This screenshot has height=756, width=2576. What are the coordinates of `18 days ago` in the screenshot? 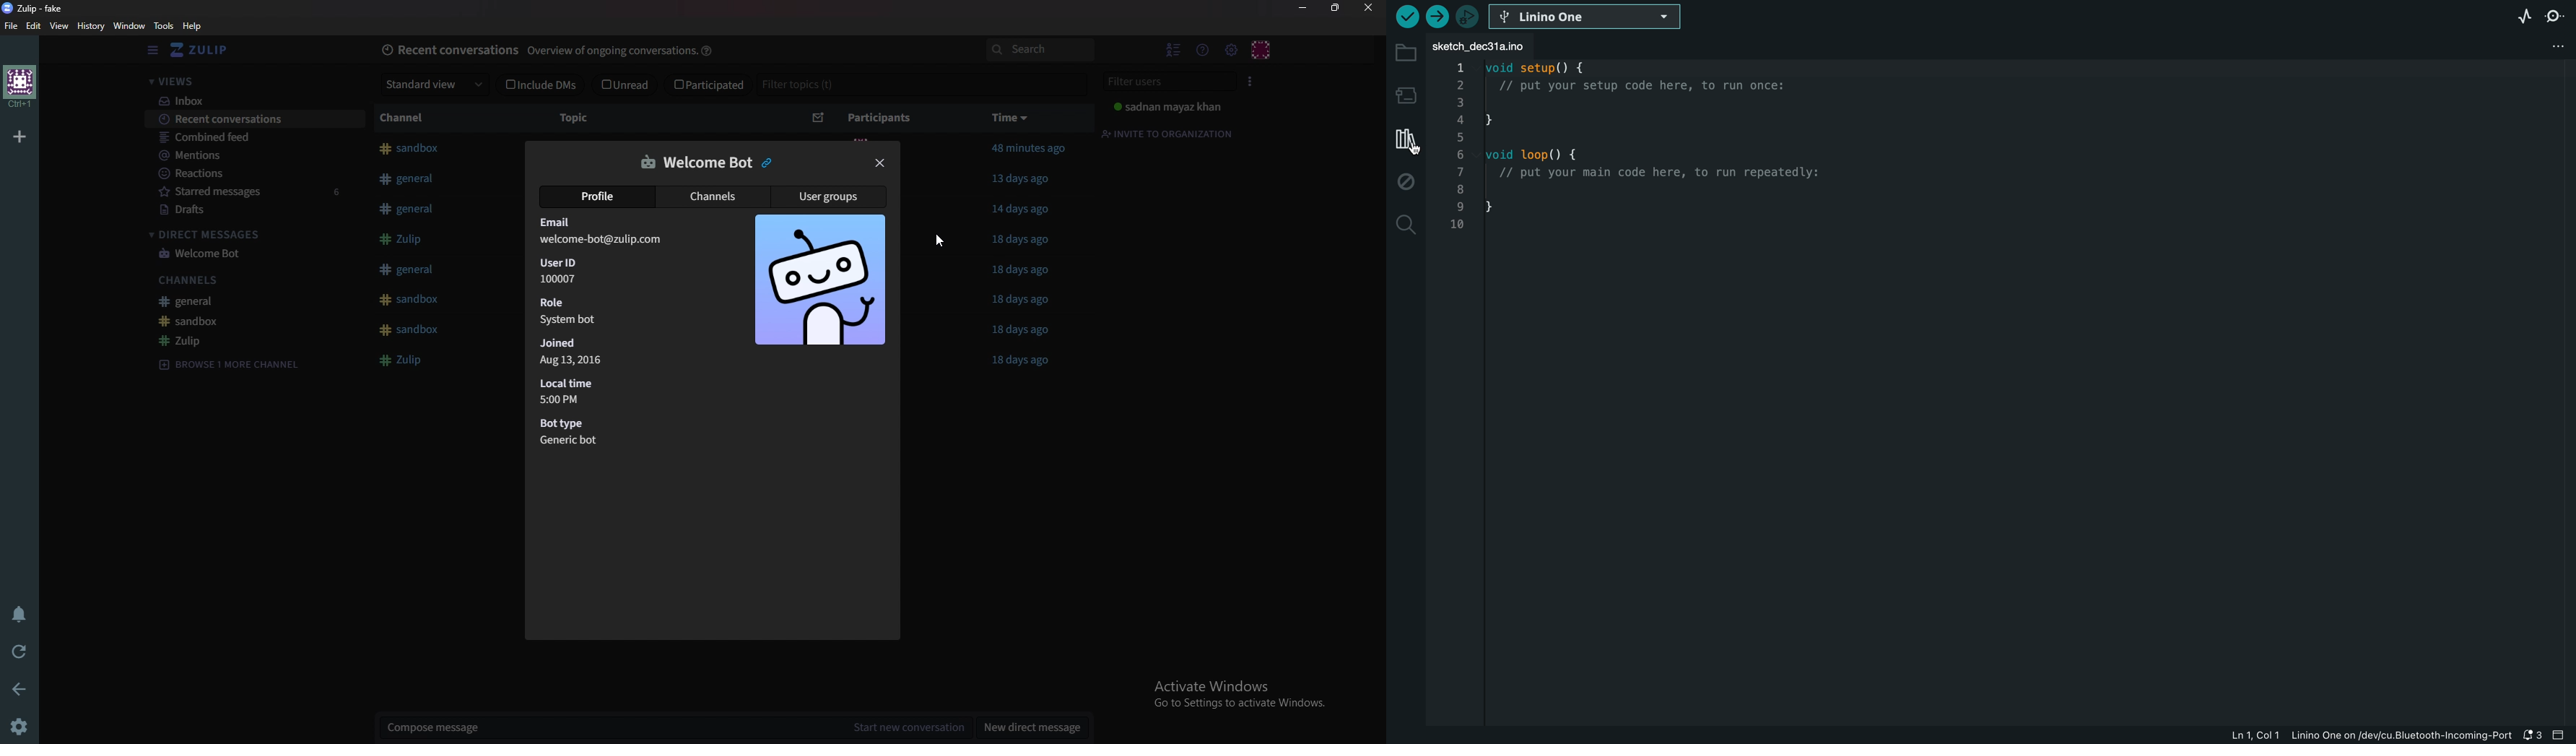 It's located at (1025, 270).